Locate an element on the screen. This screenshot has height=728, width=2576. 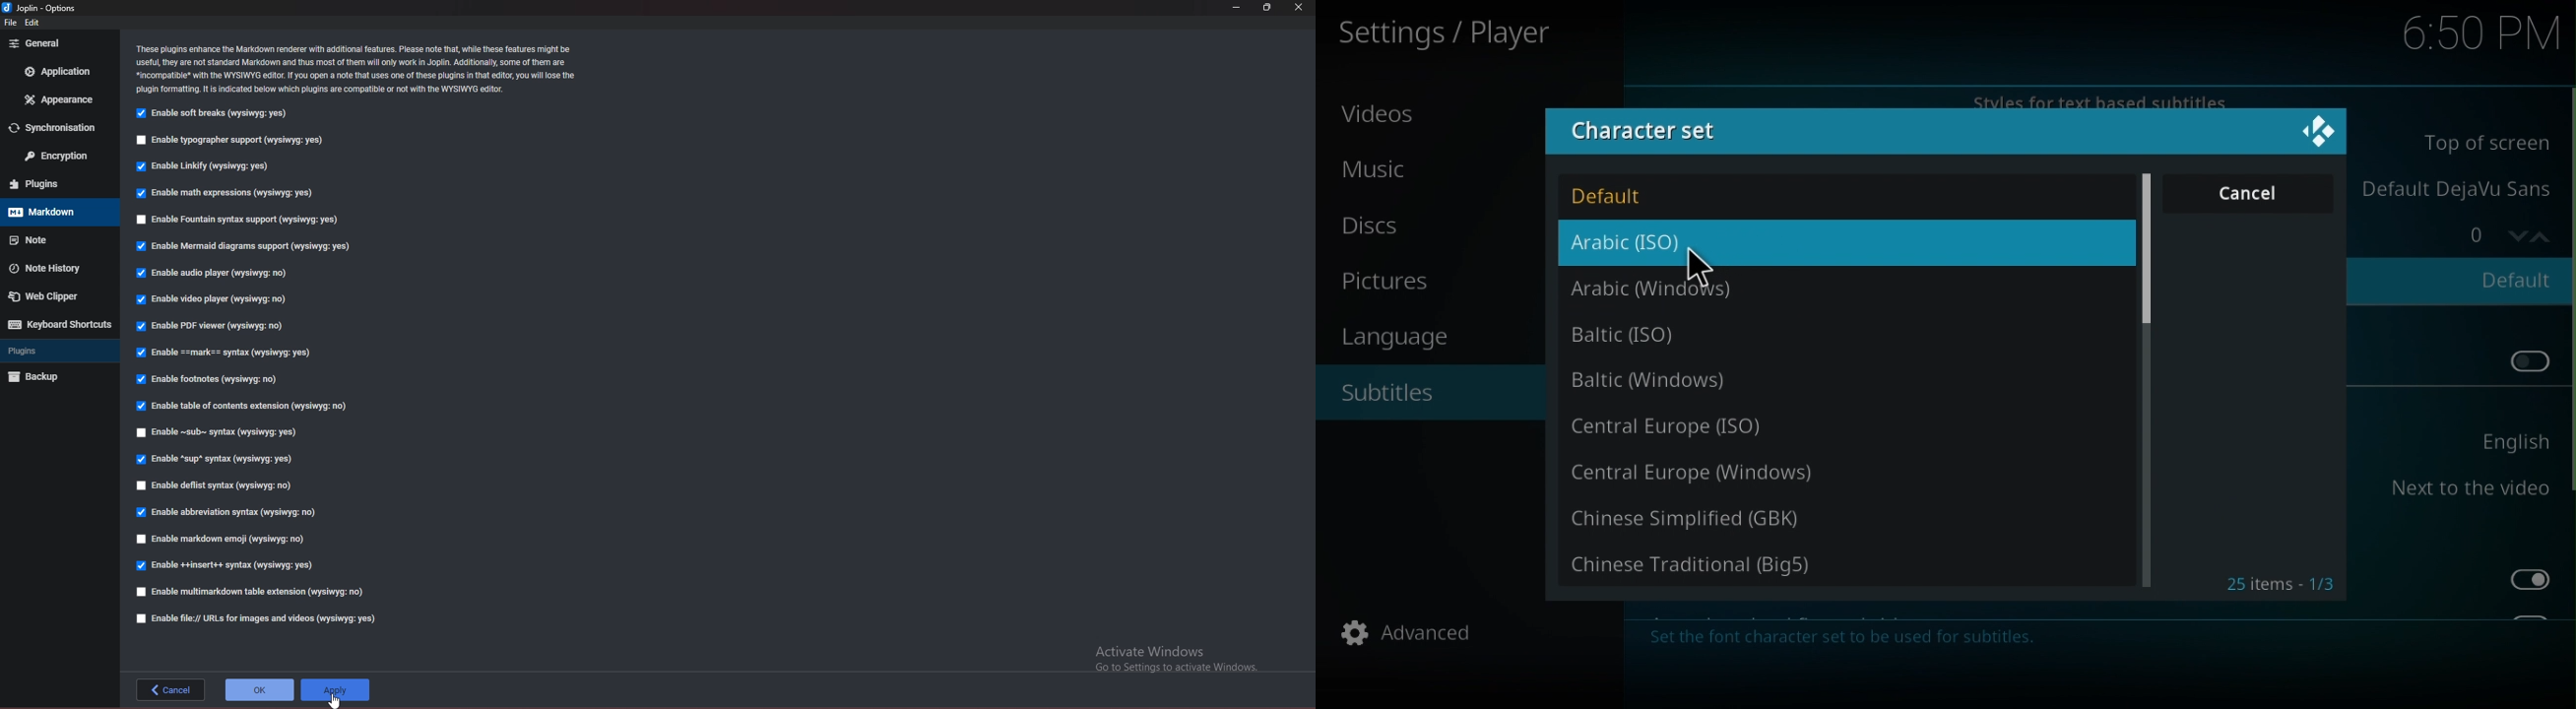
enable footnotes is located at coordinates (214, 378).